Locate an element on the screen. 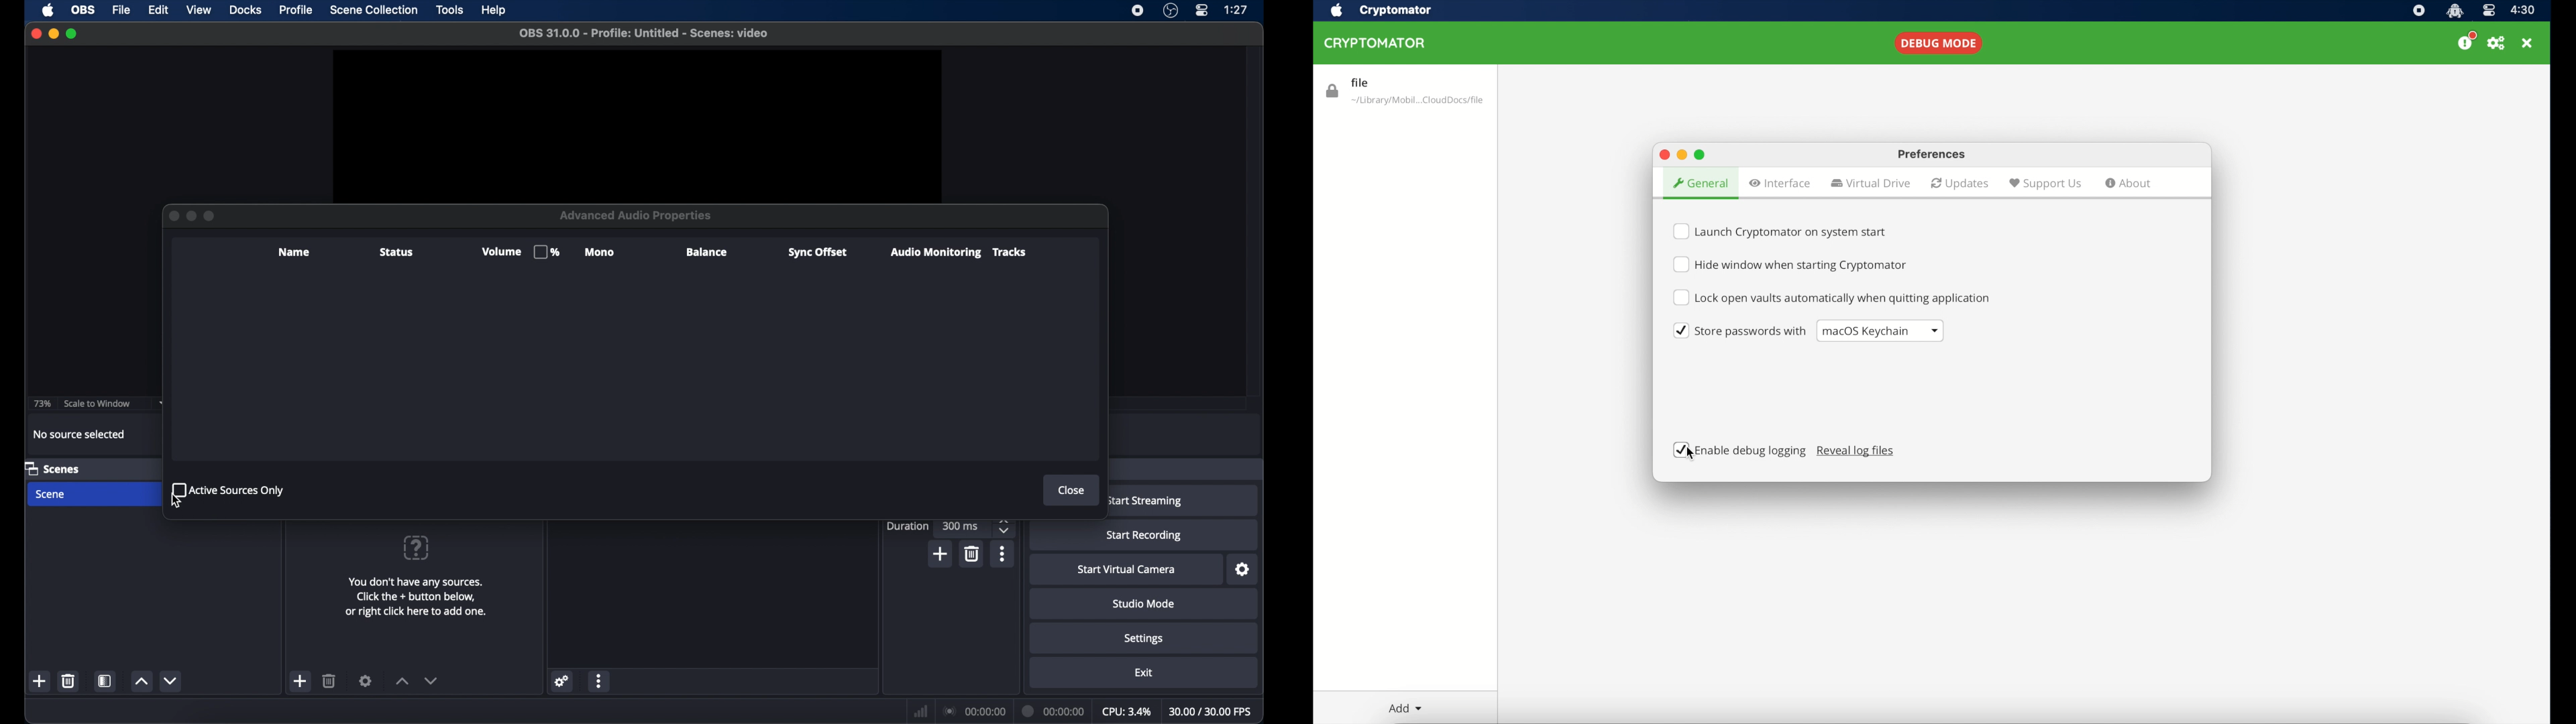  ontrol center is located at coordinates (1203, 11).